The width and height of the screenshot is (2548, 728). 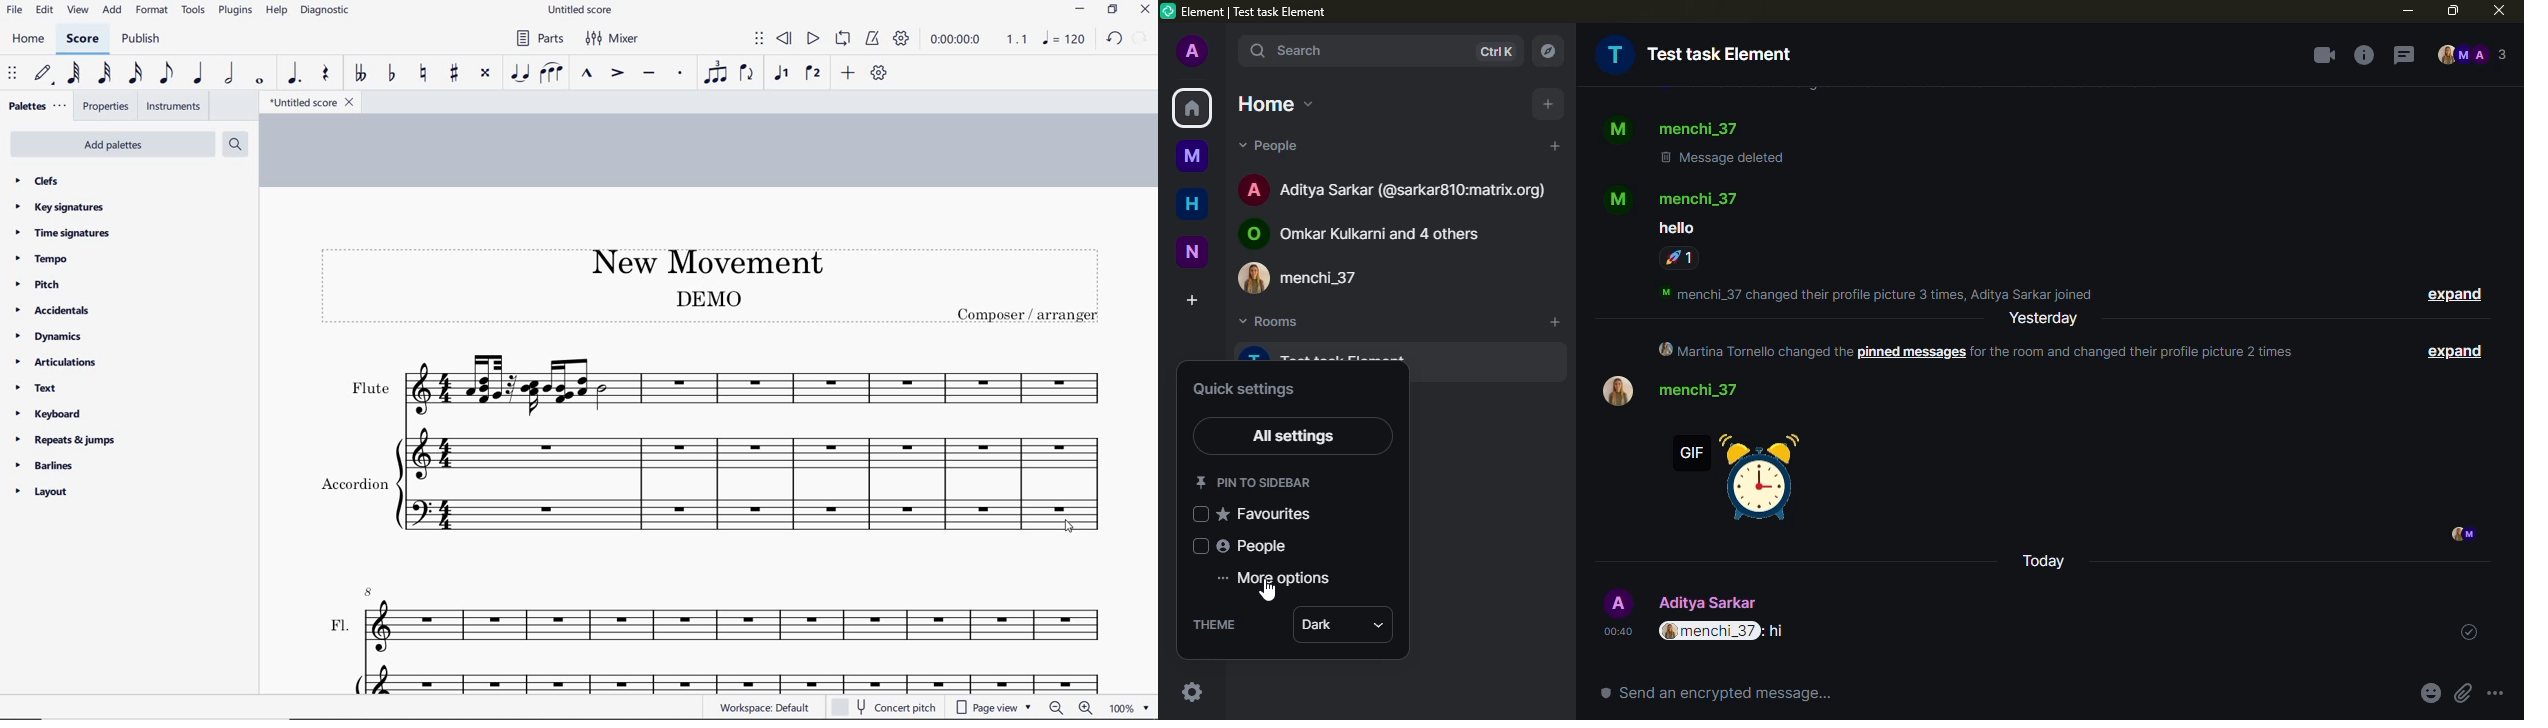 I want to click on send an encrypted message, so click(x=1717, y=693).